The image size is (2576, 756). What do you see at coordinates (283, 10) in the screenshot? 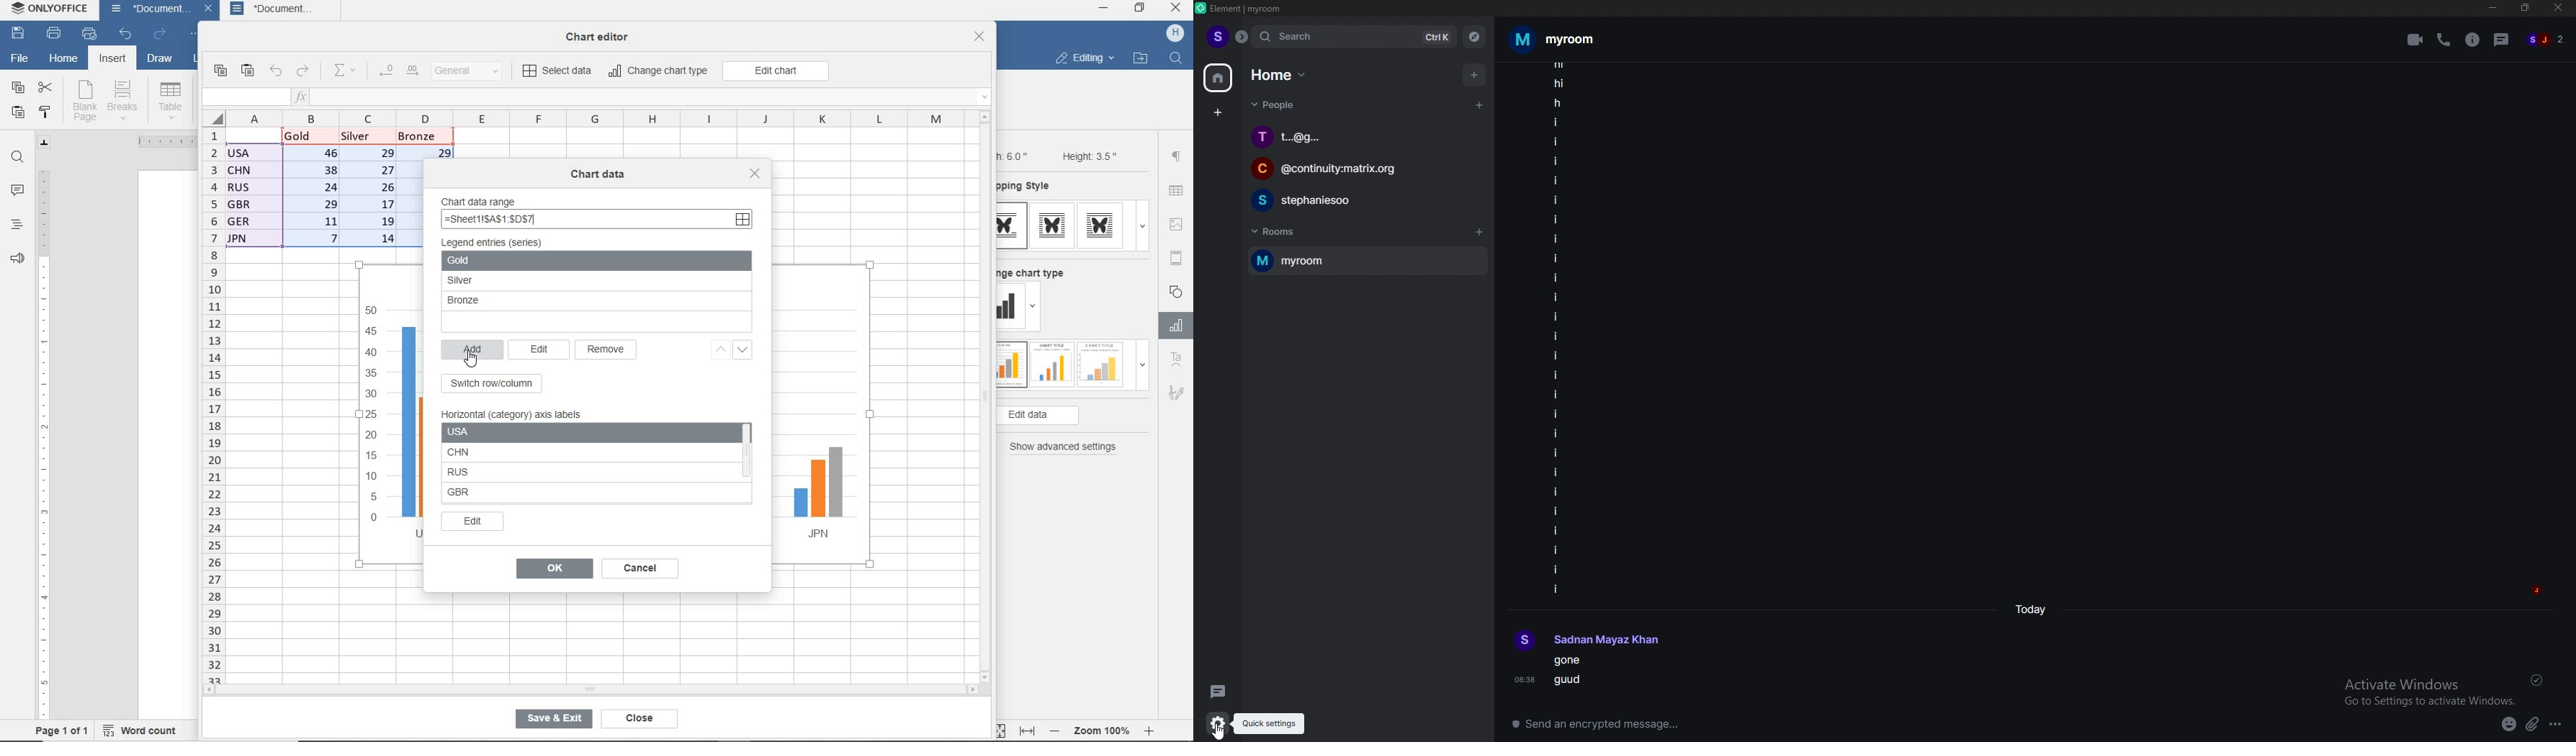
I see `document` at bounding box center [283, 10].